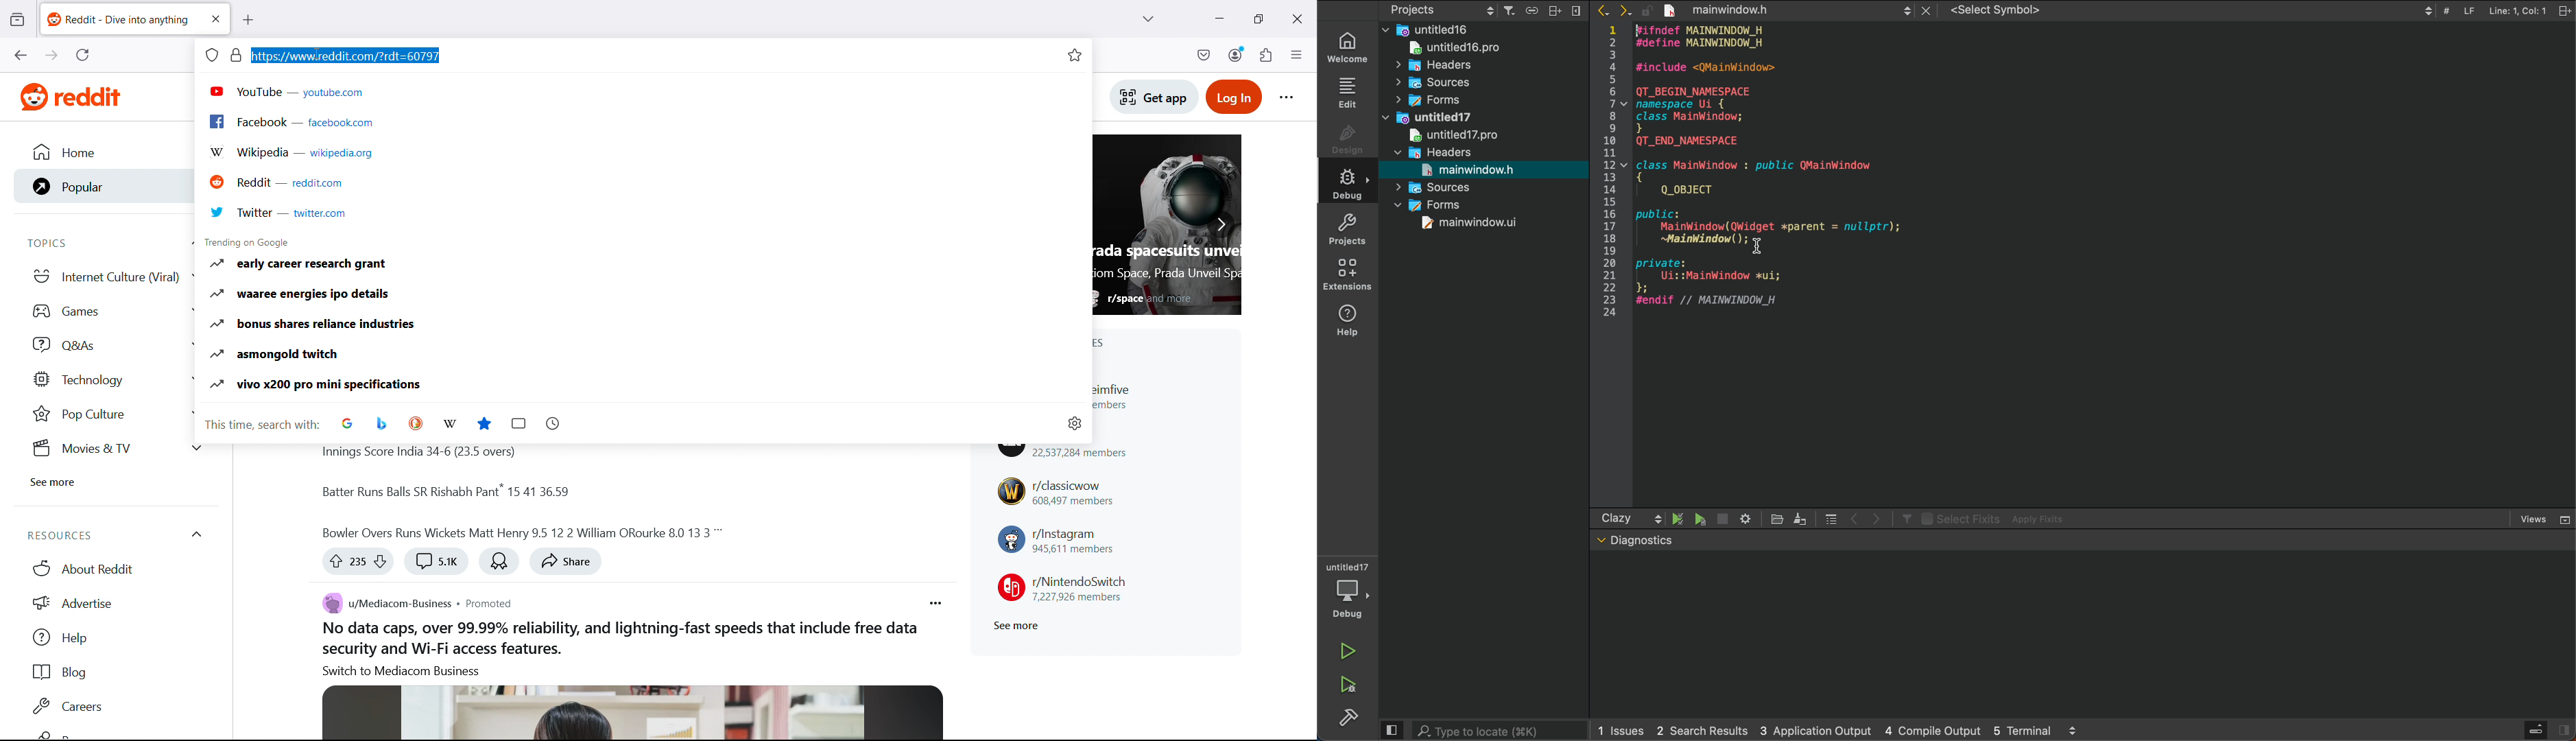  I want to click on menu, so click(1831, 518).